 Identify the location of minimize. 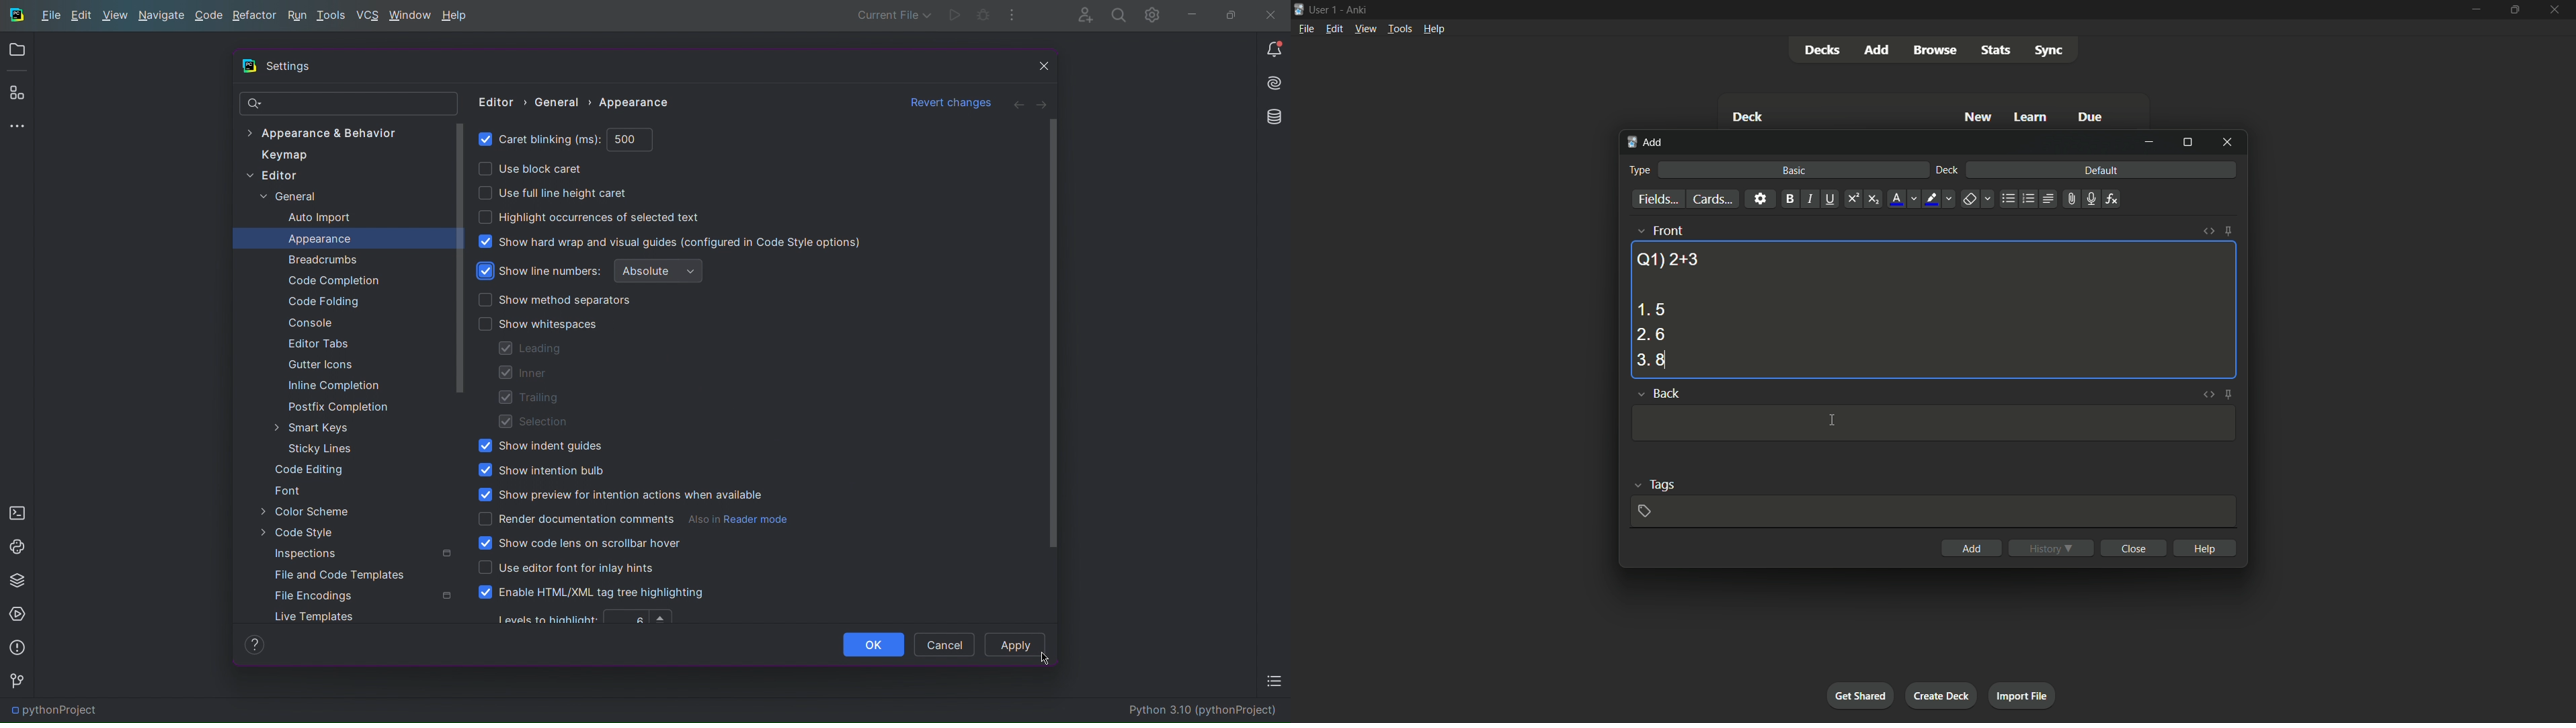
(2475, 9).